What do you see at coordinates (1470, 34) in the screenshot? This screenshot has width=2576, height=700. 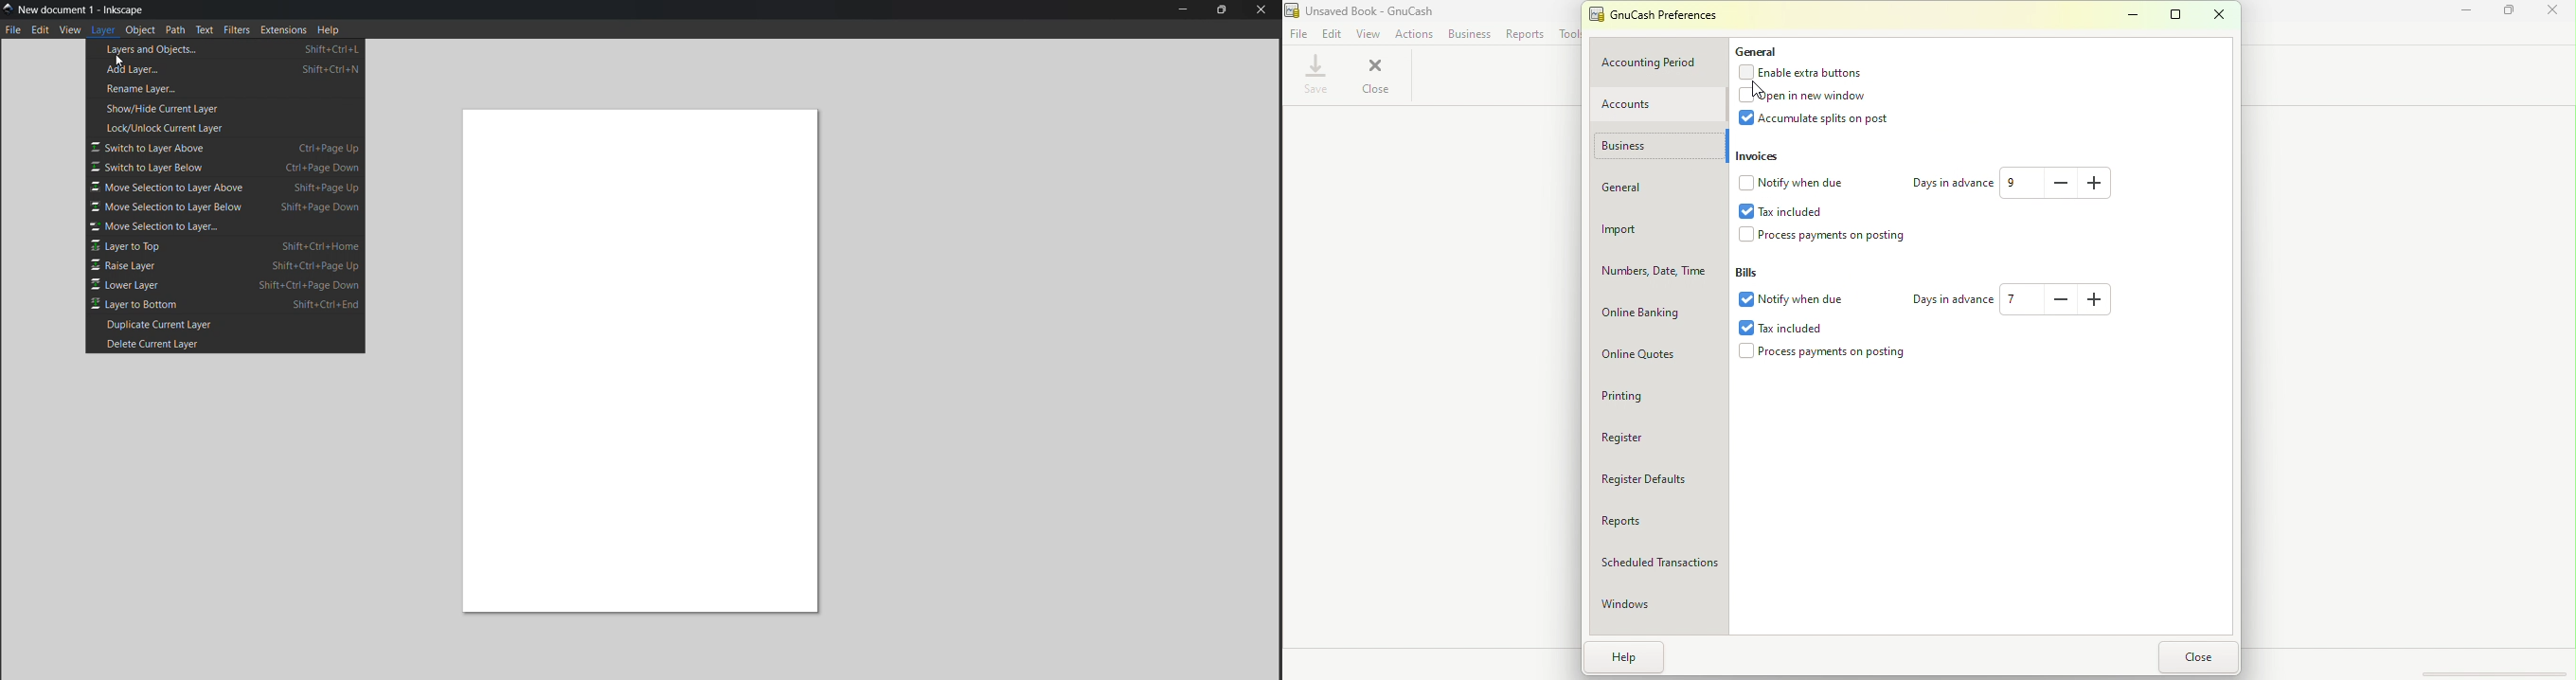 I see `Business` at bounding box center [1470, 34].